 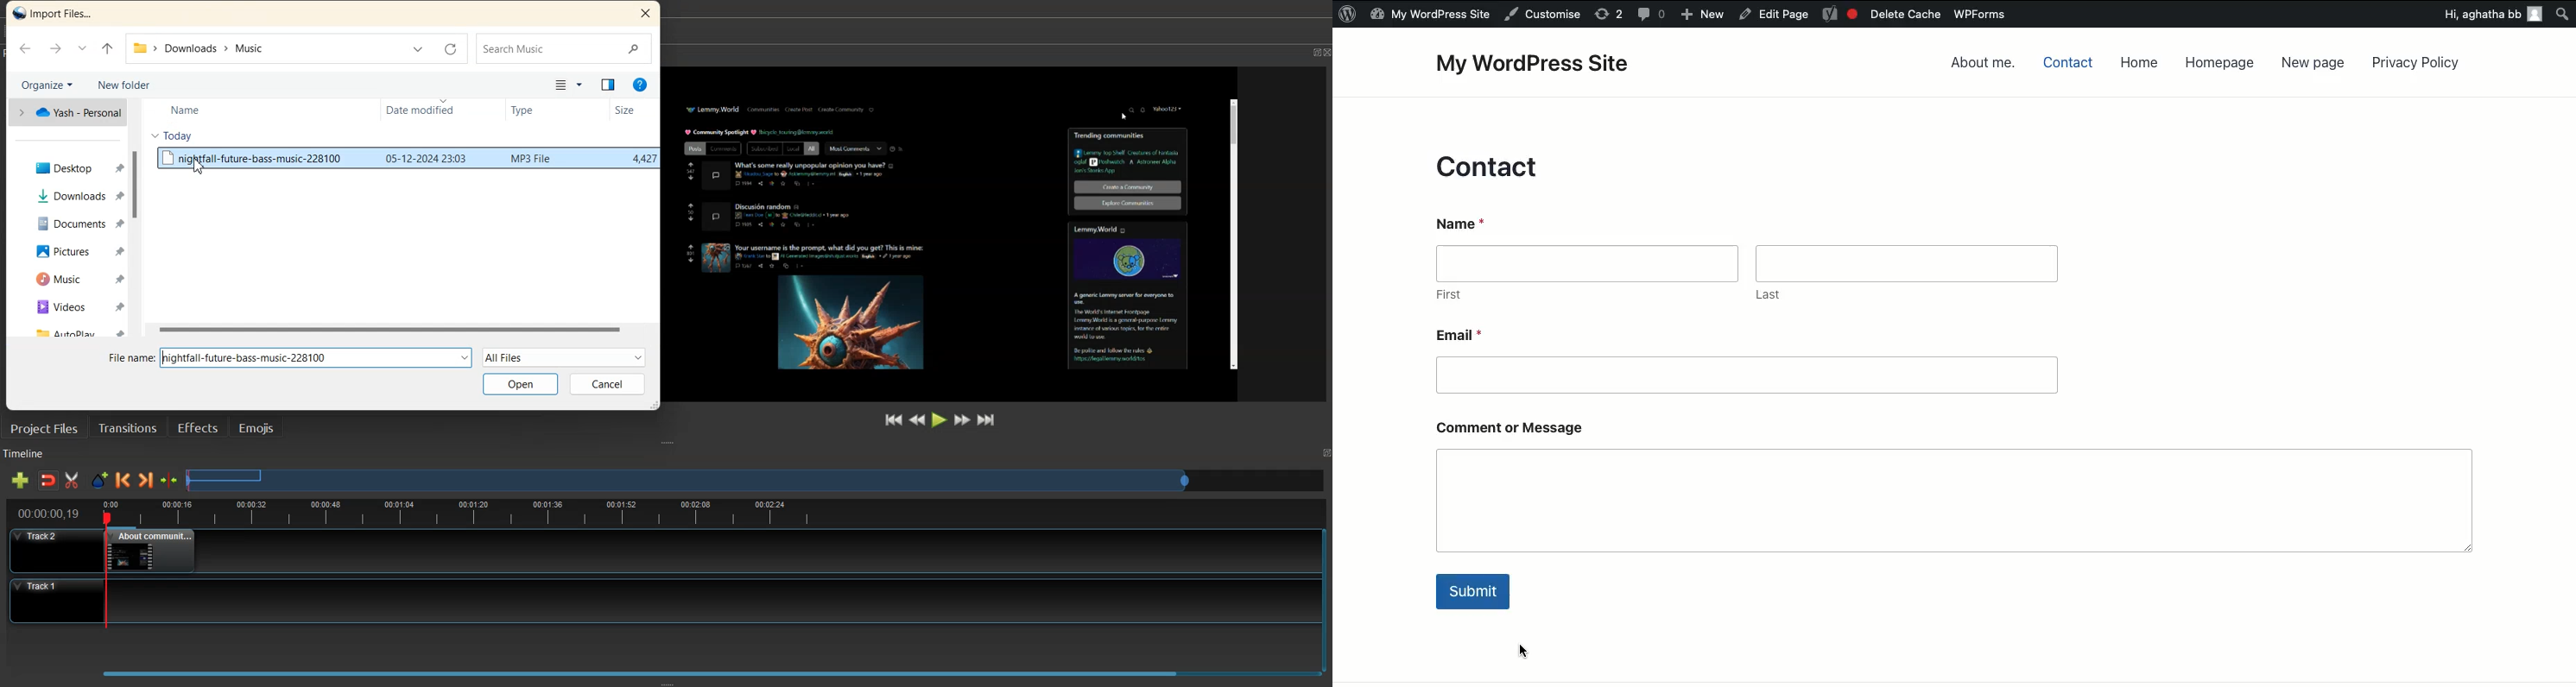 What do you see at coordinates (2313, 63) in the screenshot?
I see `New page` at bounding box center [2313, 63].